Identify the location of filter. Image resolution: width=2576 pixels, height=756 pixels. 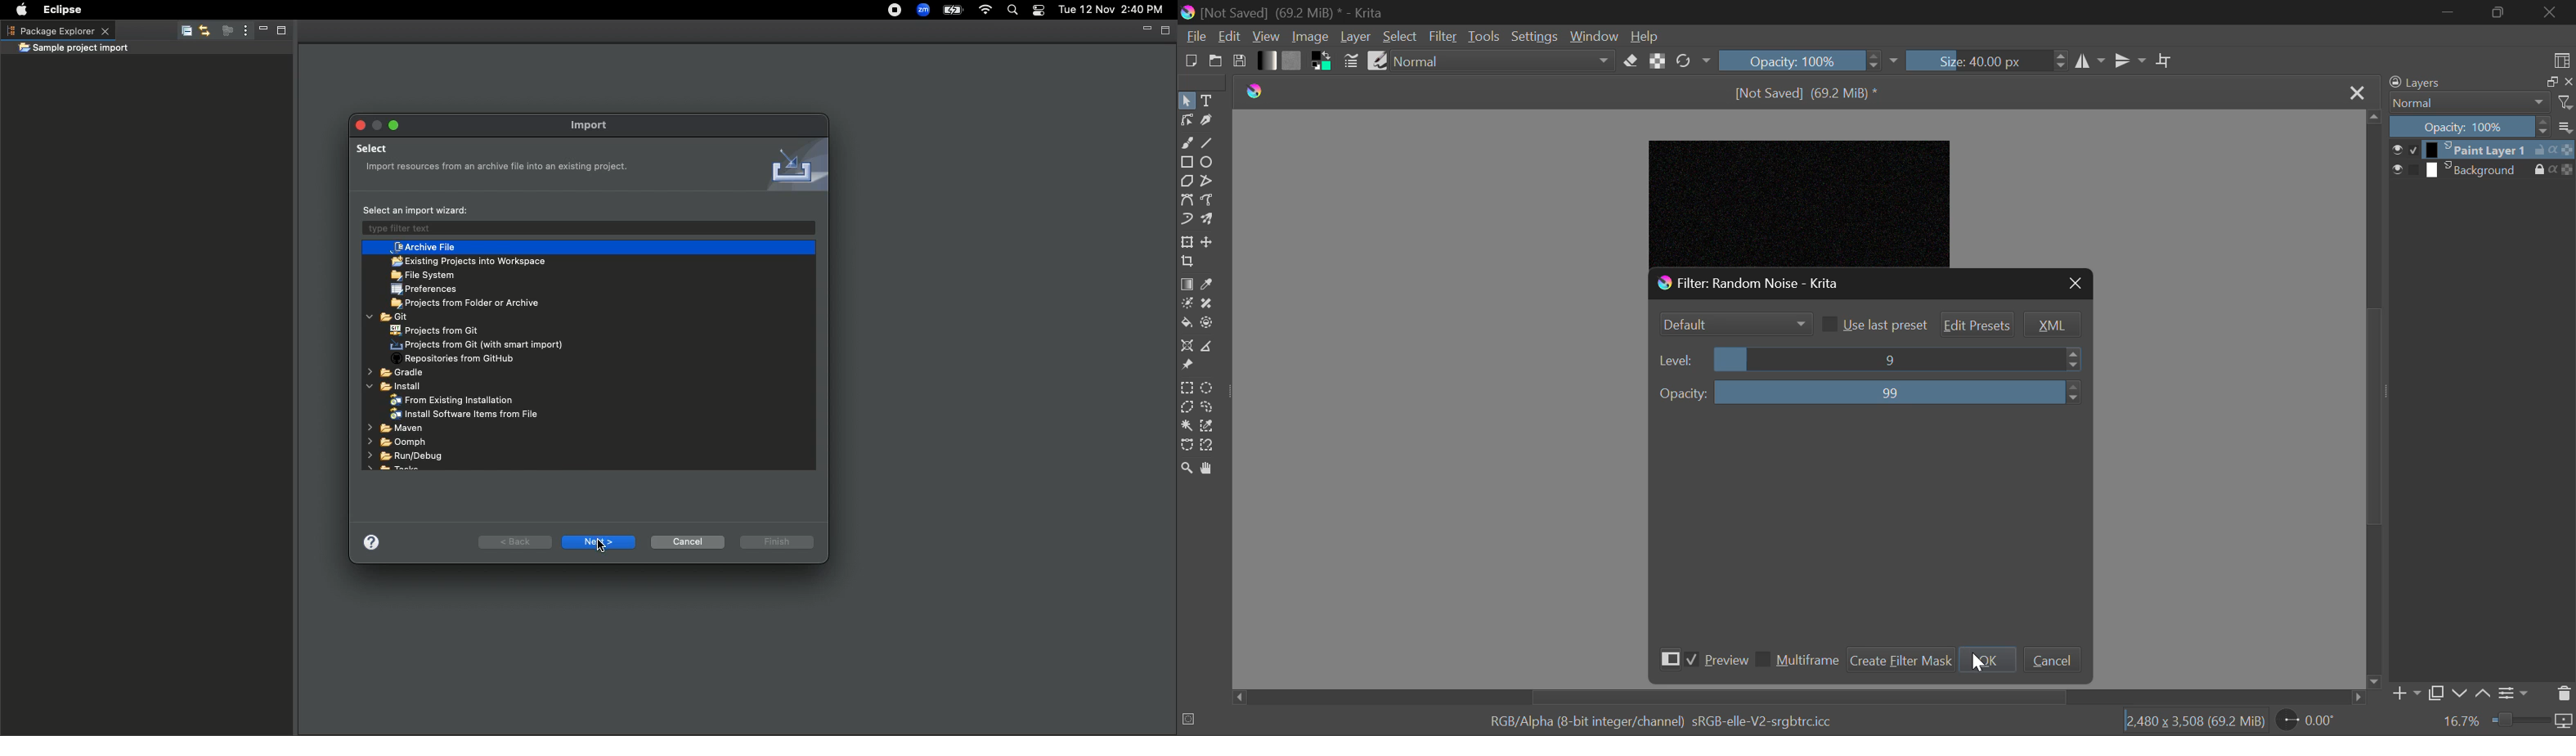
(2567, 102).